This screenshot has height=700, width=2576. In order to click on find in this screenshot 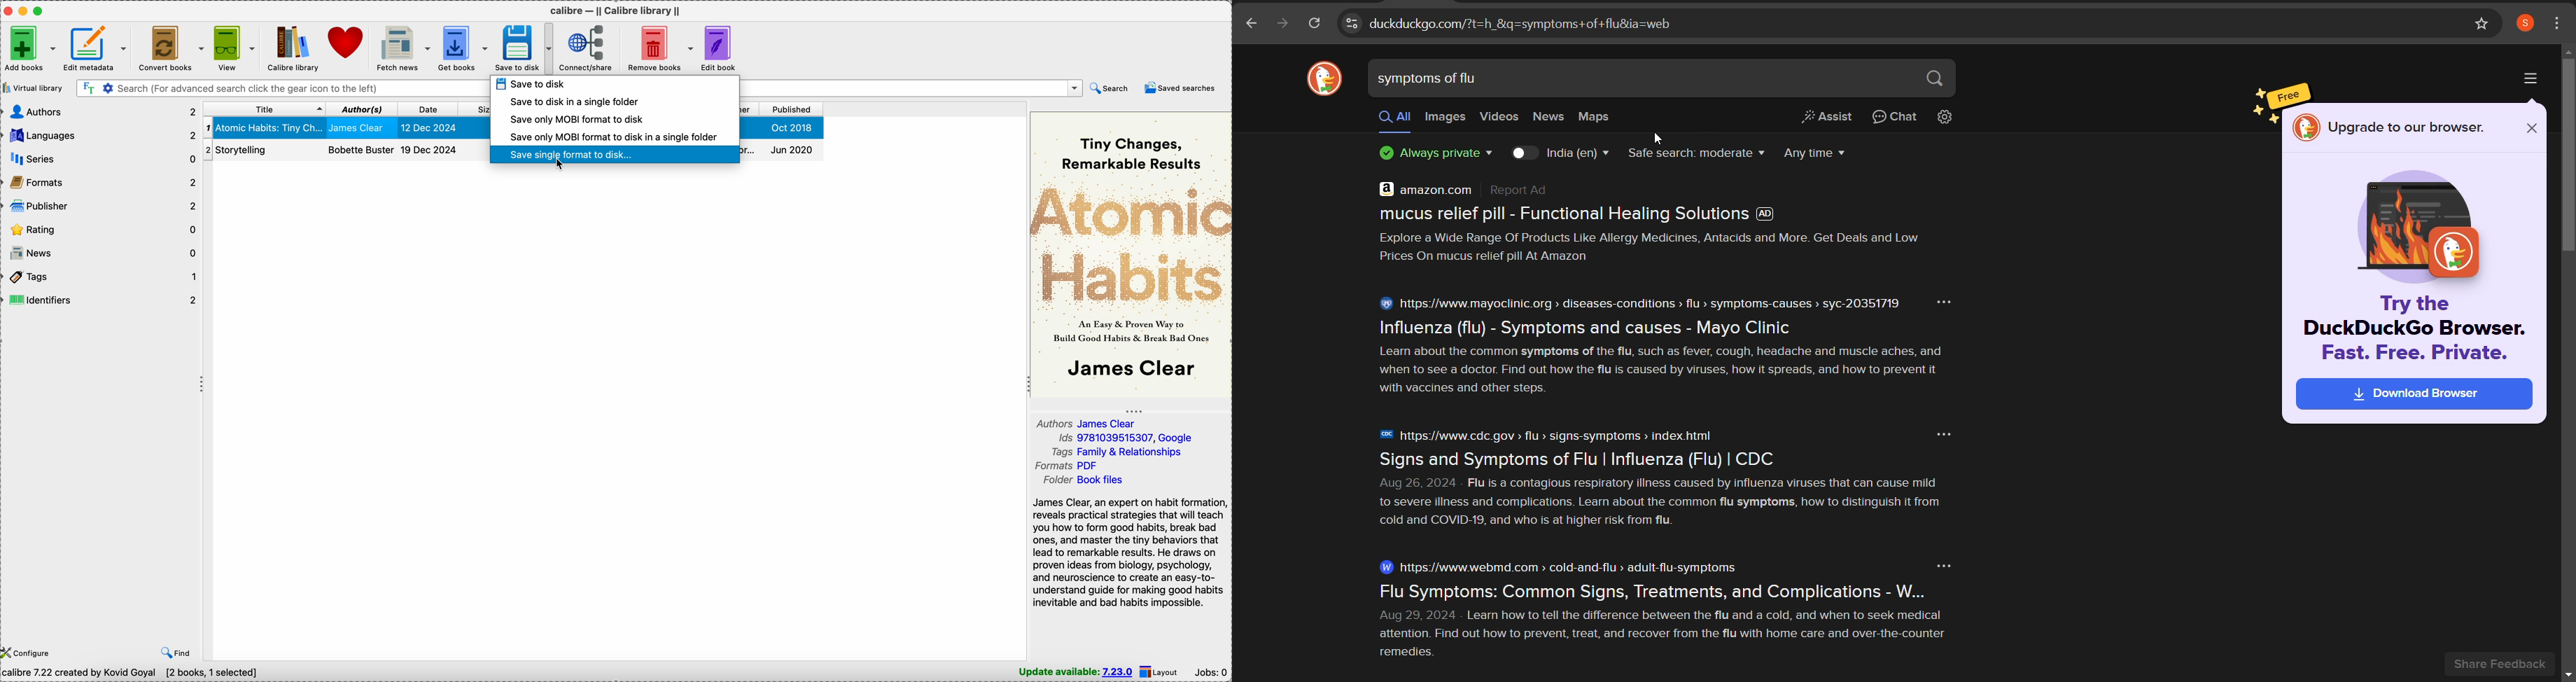, I will do `click(178, 653)`.